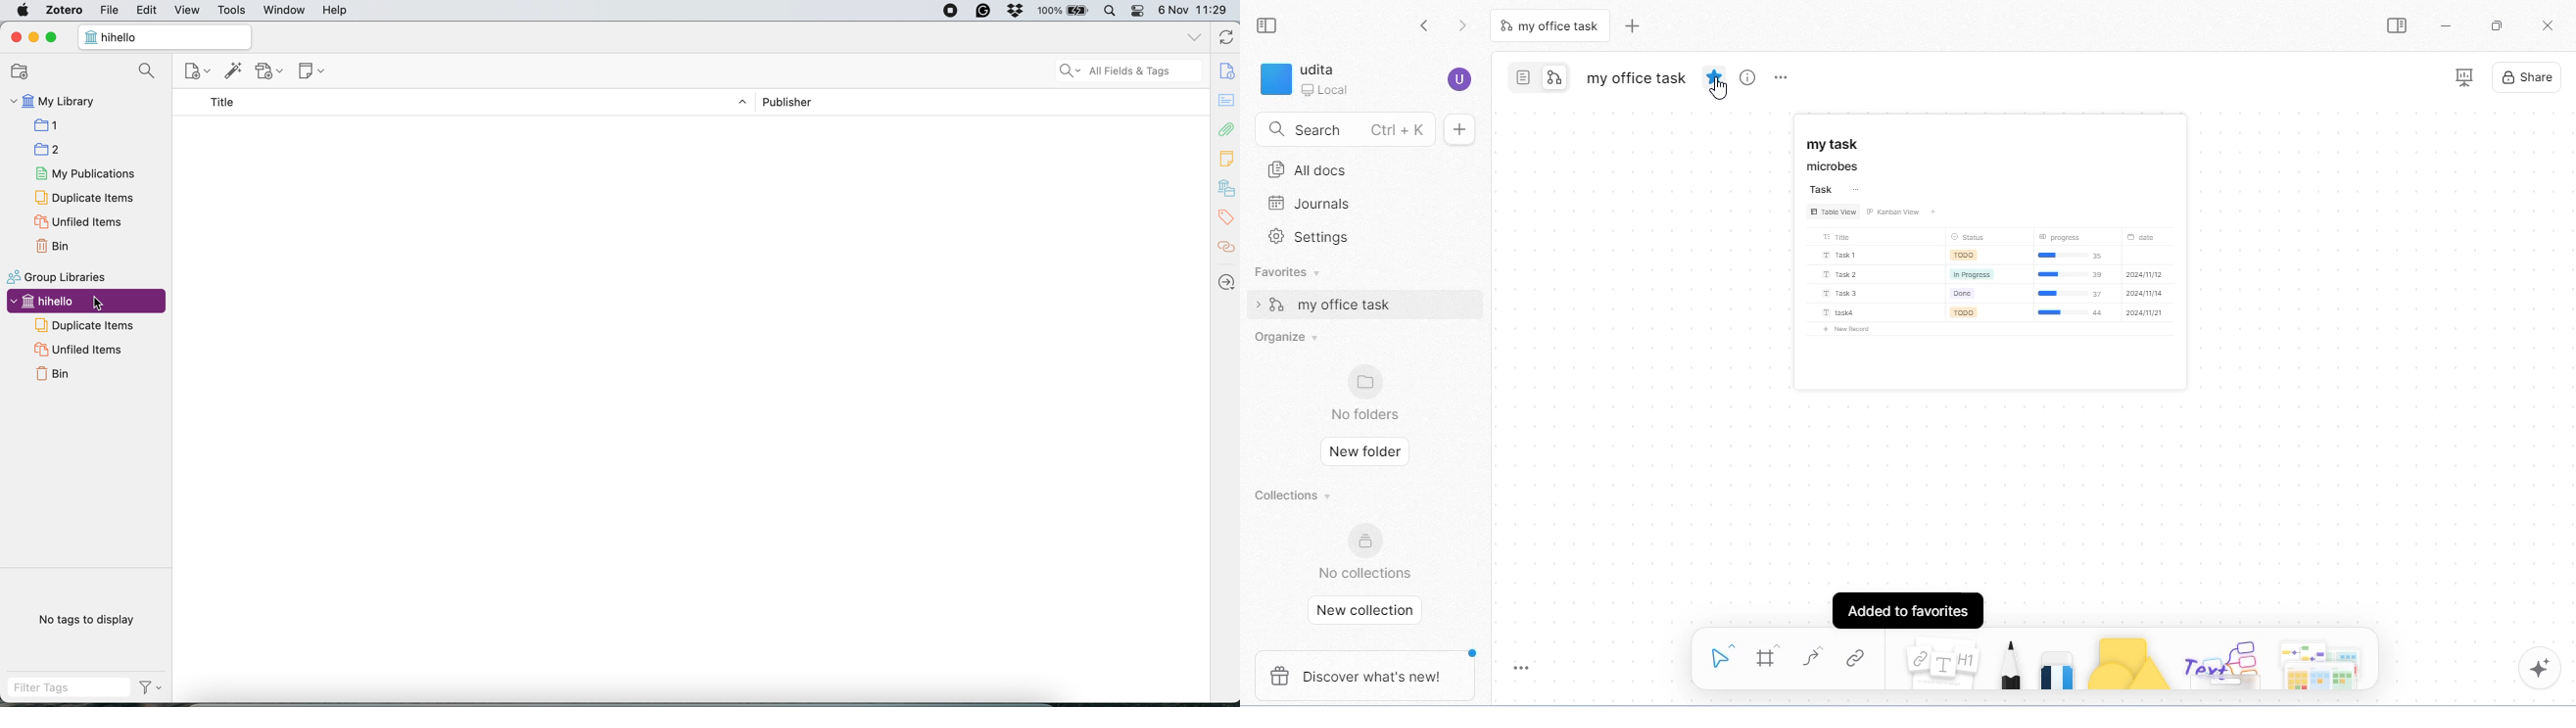  I want to click on screen recorder, so click(943, 11).